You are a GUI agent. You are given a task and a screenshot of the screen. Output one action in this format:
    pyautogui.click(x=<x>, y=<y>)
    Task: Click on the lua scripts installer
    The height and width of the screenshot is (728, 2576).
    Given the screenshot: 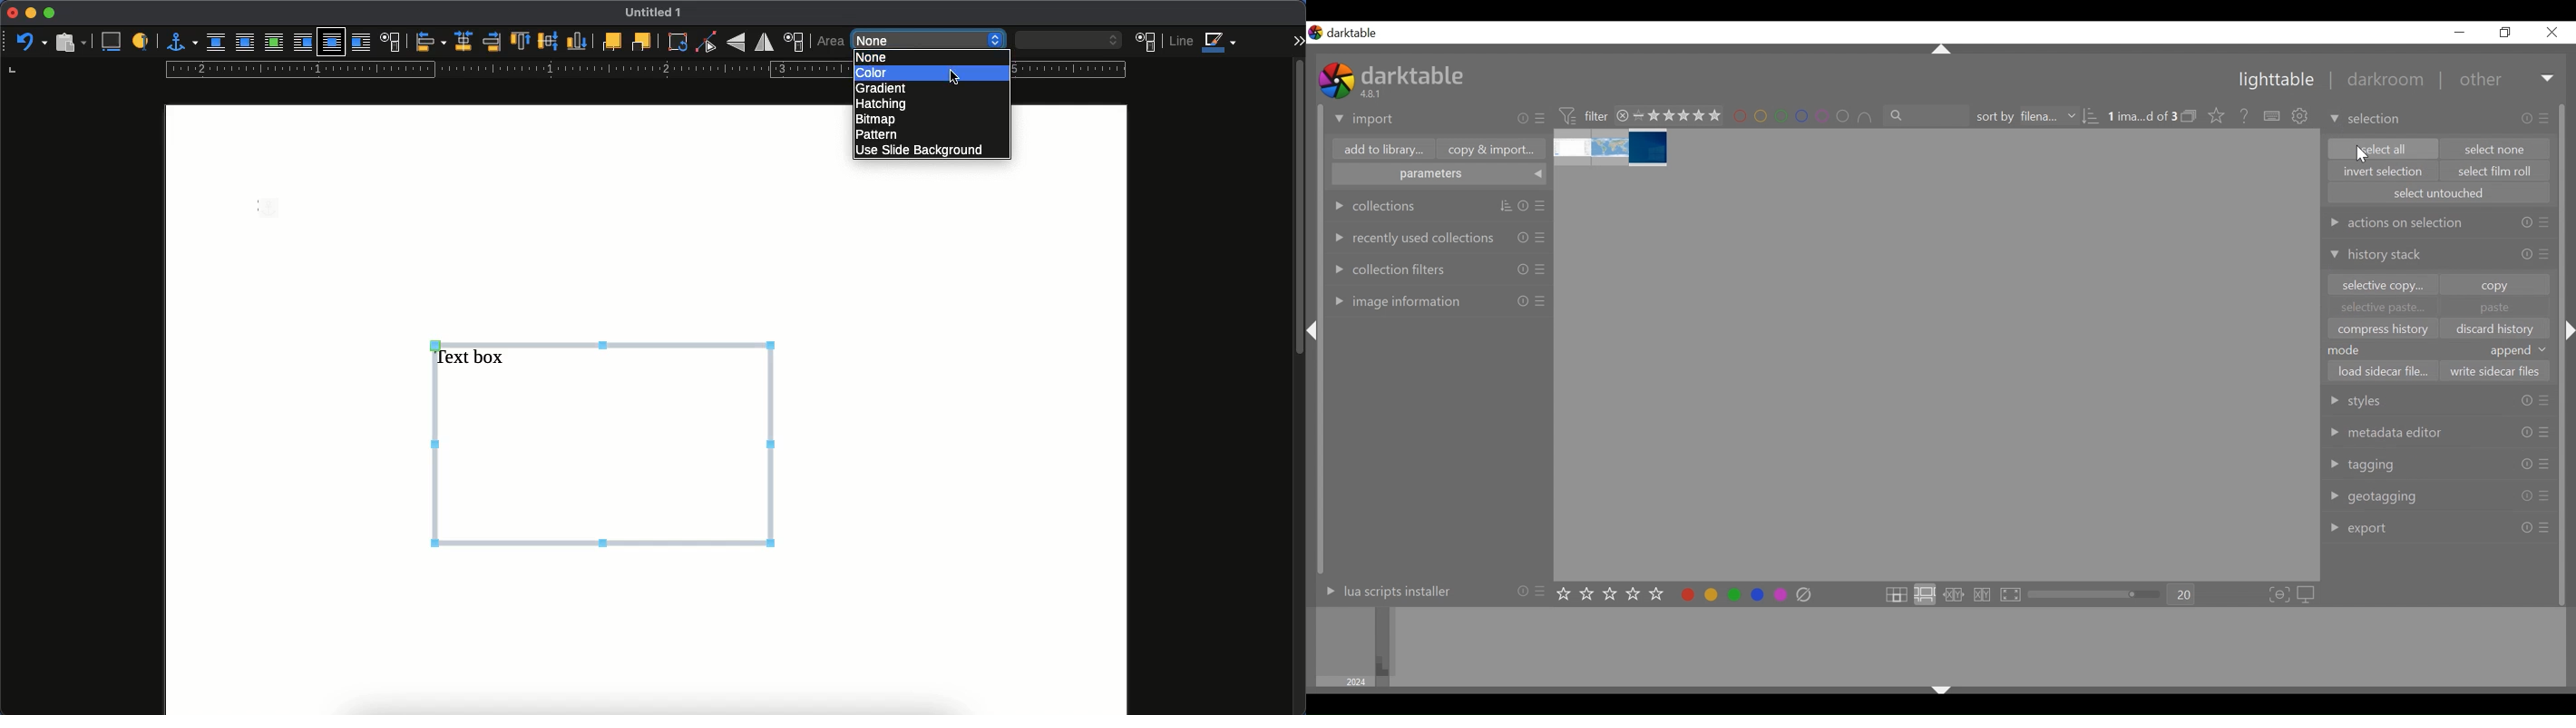 What is the action you would take?
    pyautogui.click(x=1385, y=591)
    